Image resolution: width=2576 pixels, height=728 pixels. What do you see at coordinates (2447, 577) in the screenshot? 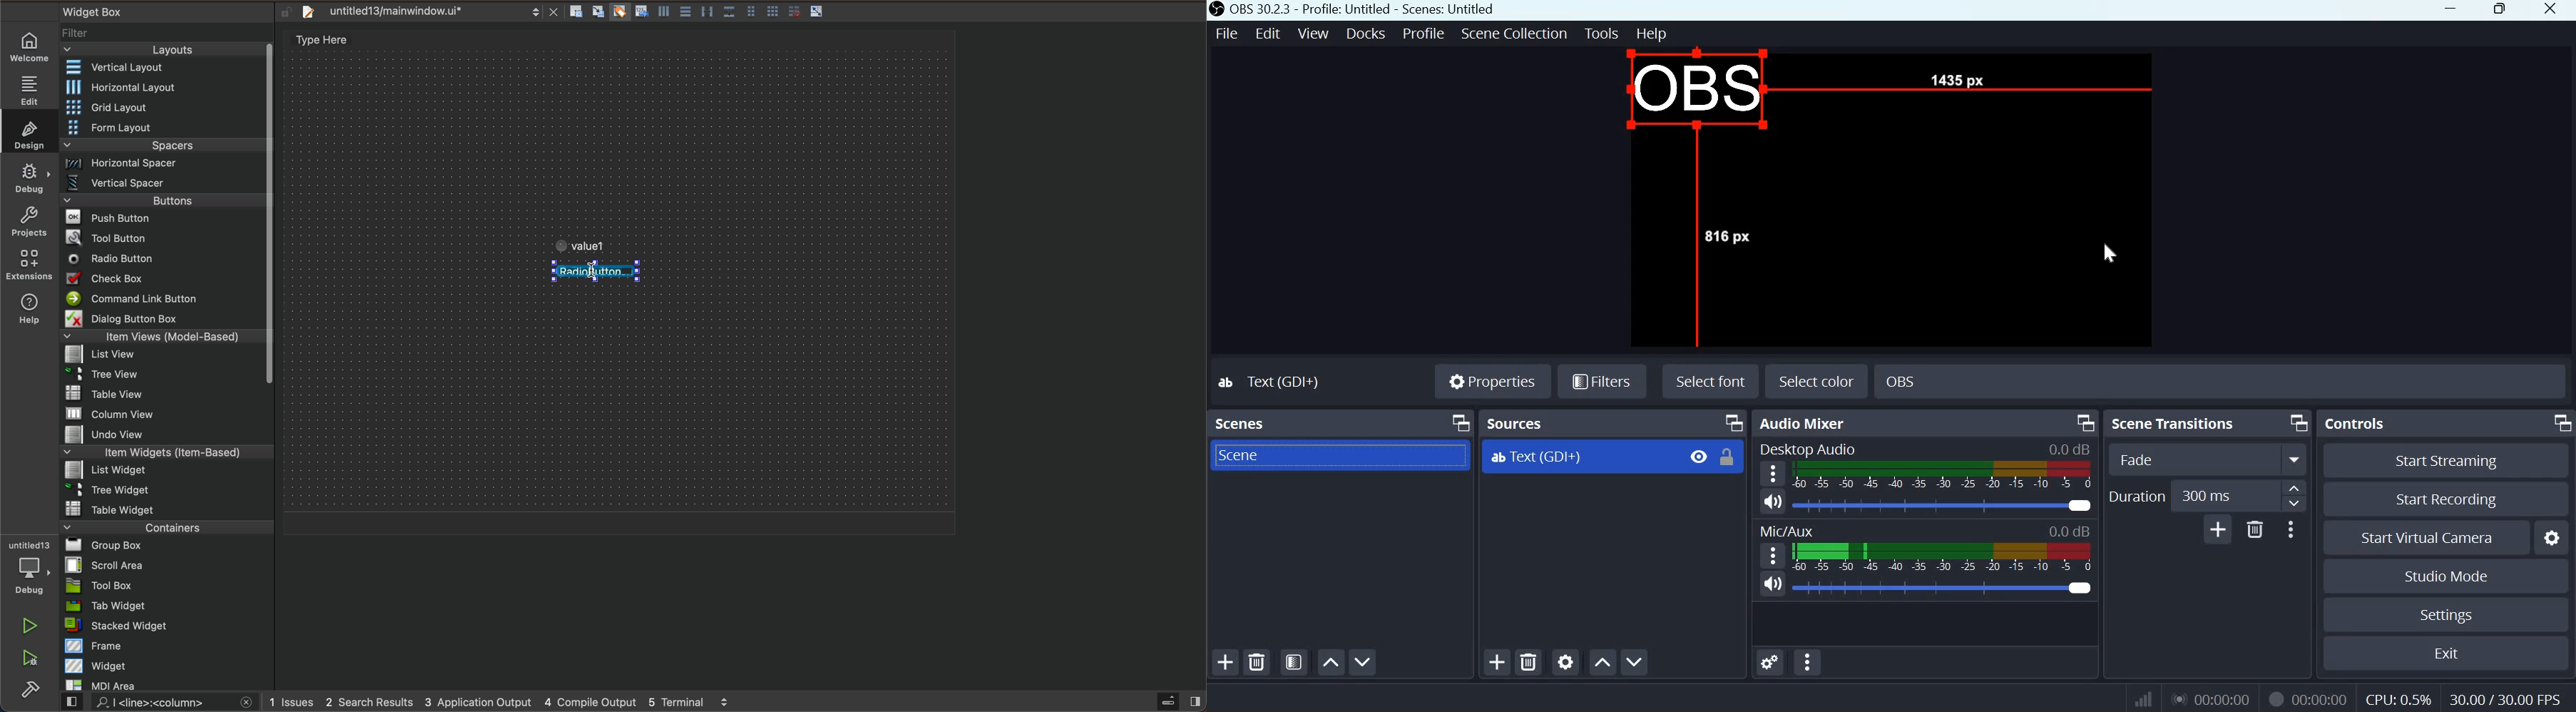
I see `Studio mode` at bounding box center [2447, 577].